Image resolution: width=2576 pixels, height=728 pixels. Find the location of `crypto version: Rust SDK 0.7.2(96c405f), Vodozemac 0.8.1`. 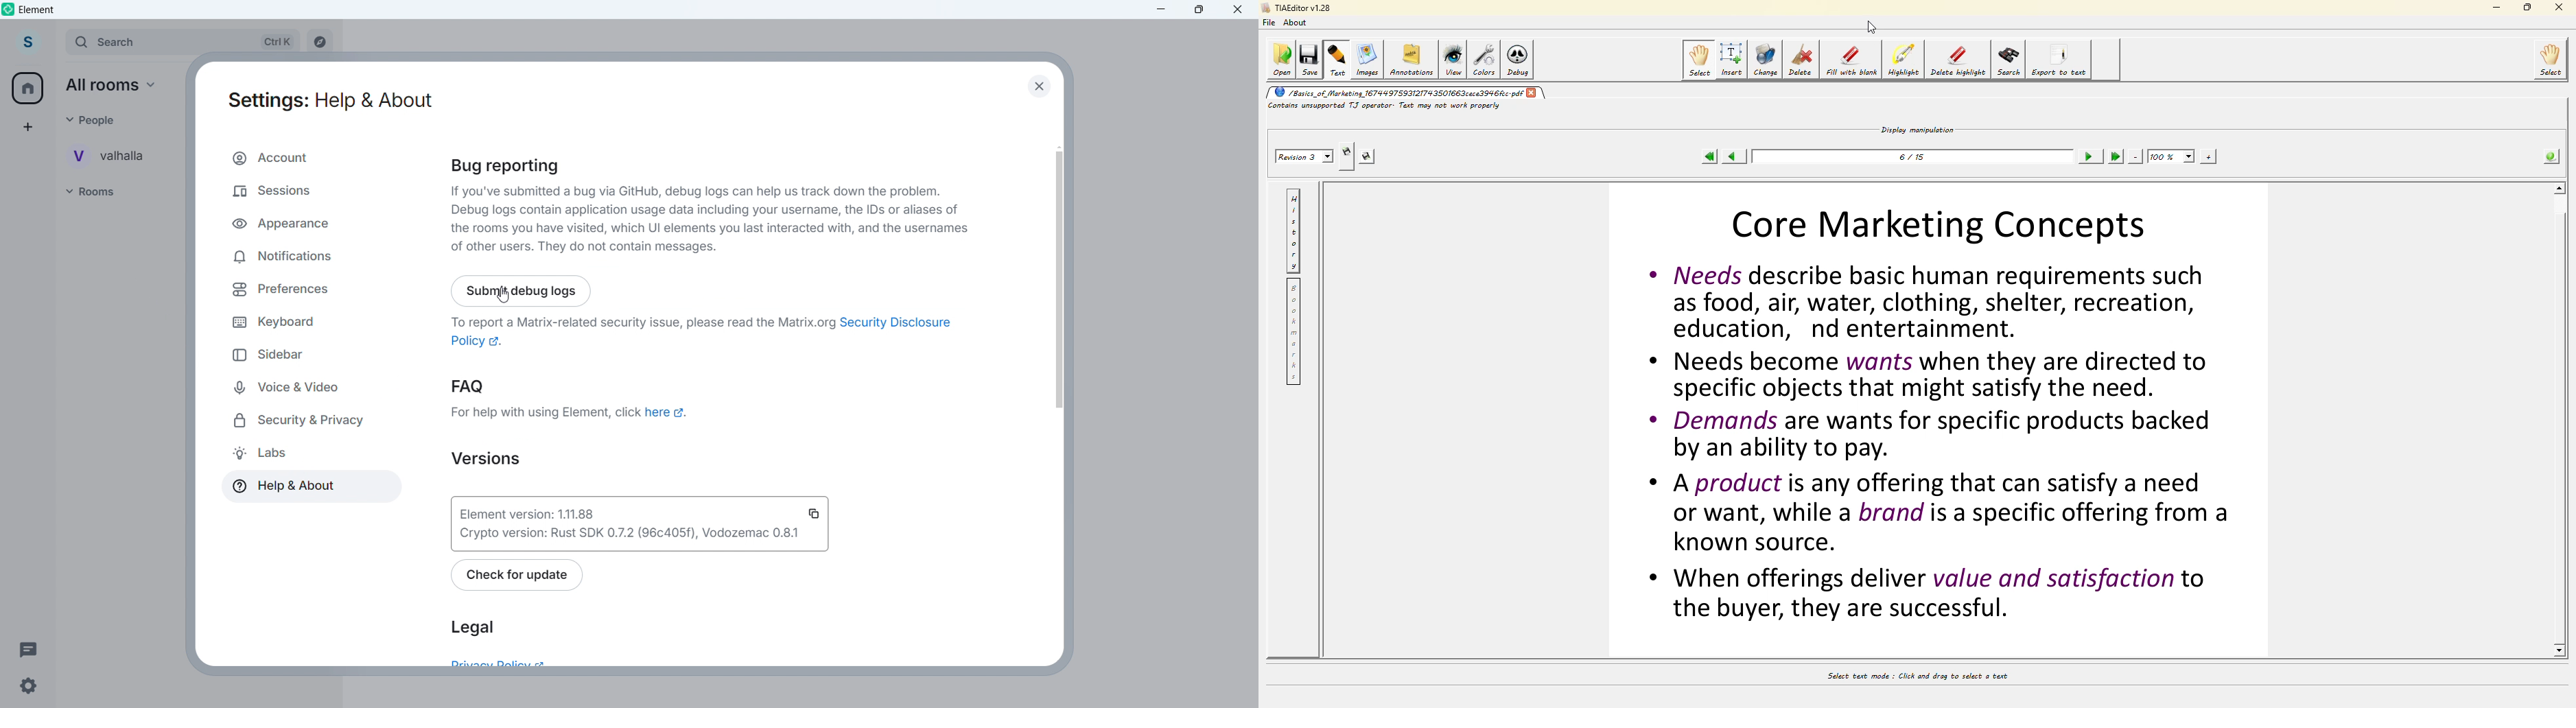

crypto version: Rust SDK 0.7.2(96c405f), Vodozemac 0.8.1 is located at coordinates (628, 534).